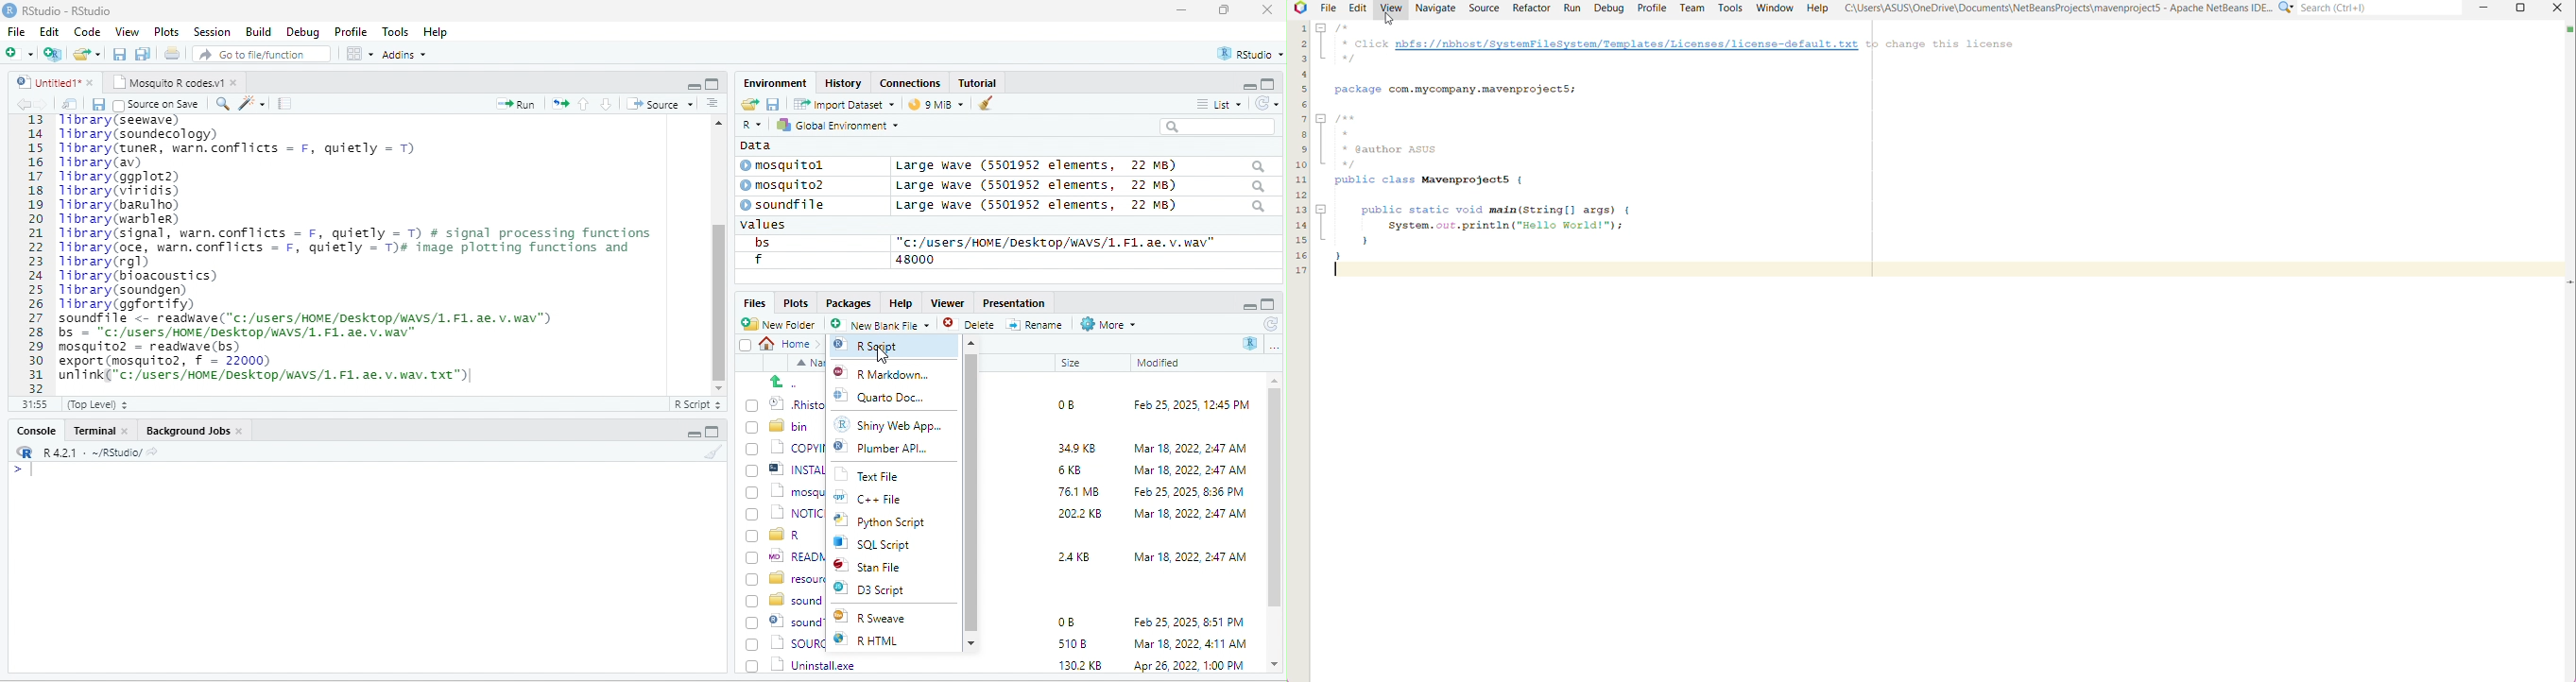 Image resolution: width=2576 pixels, height=700 pixels. I want to click on Environment, so click(775, 82).